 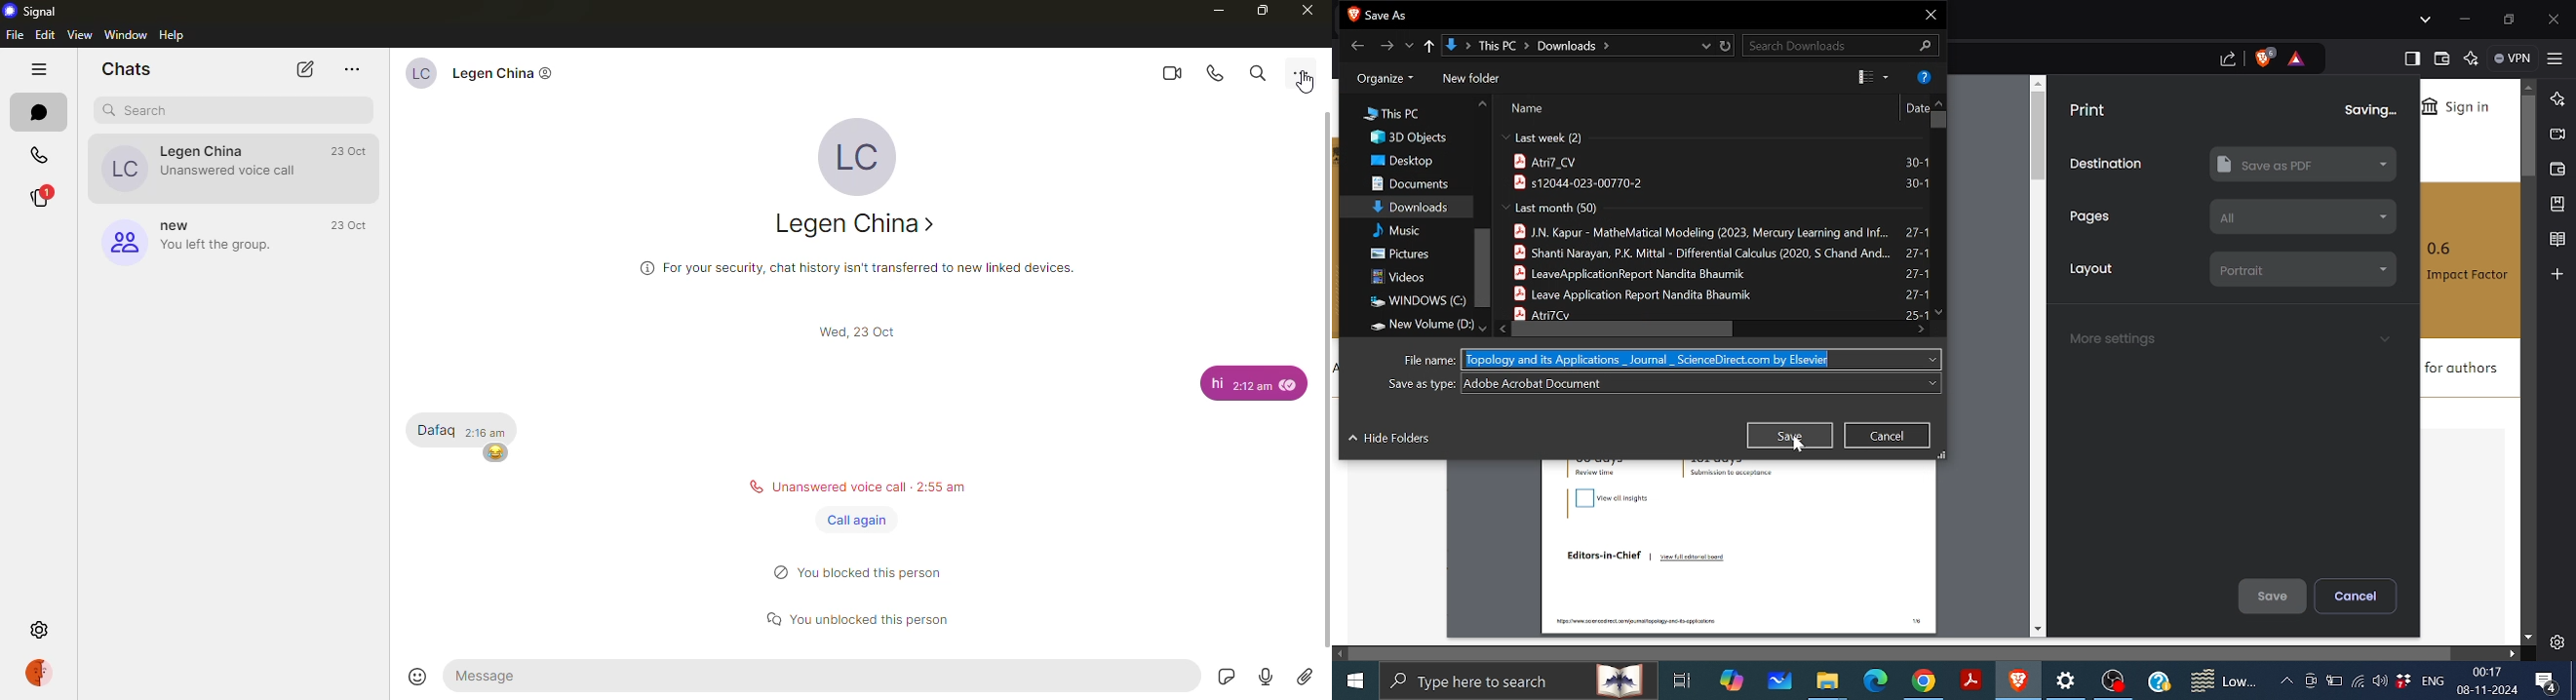 I want to click on time, so click(x=864, y=333).